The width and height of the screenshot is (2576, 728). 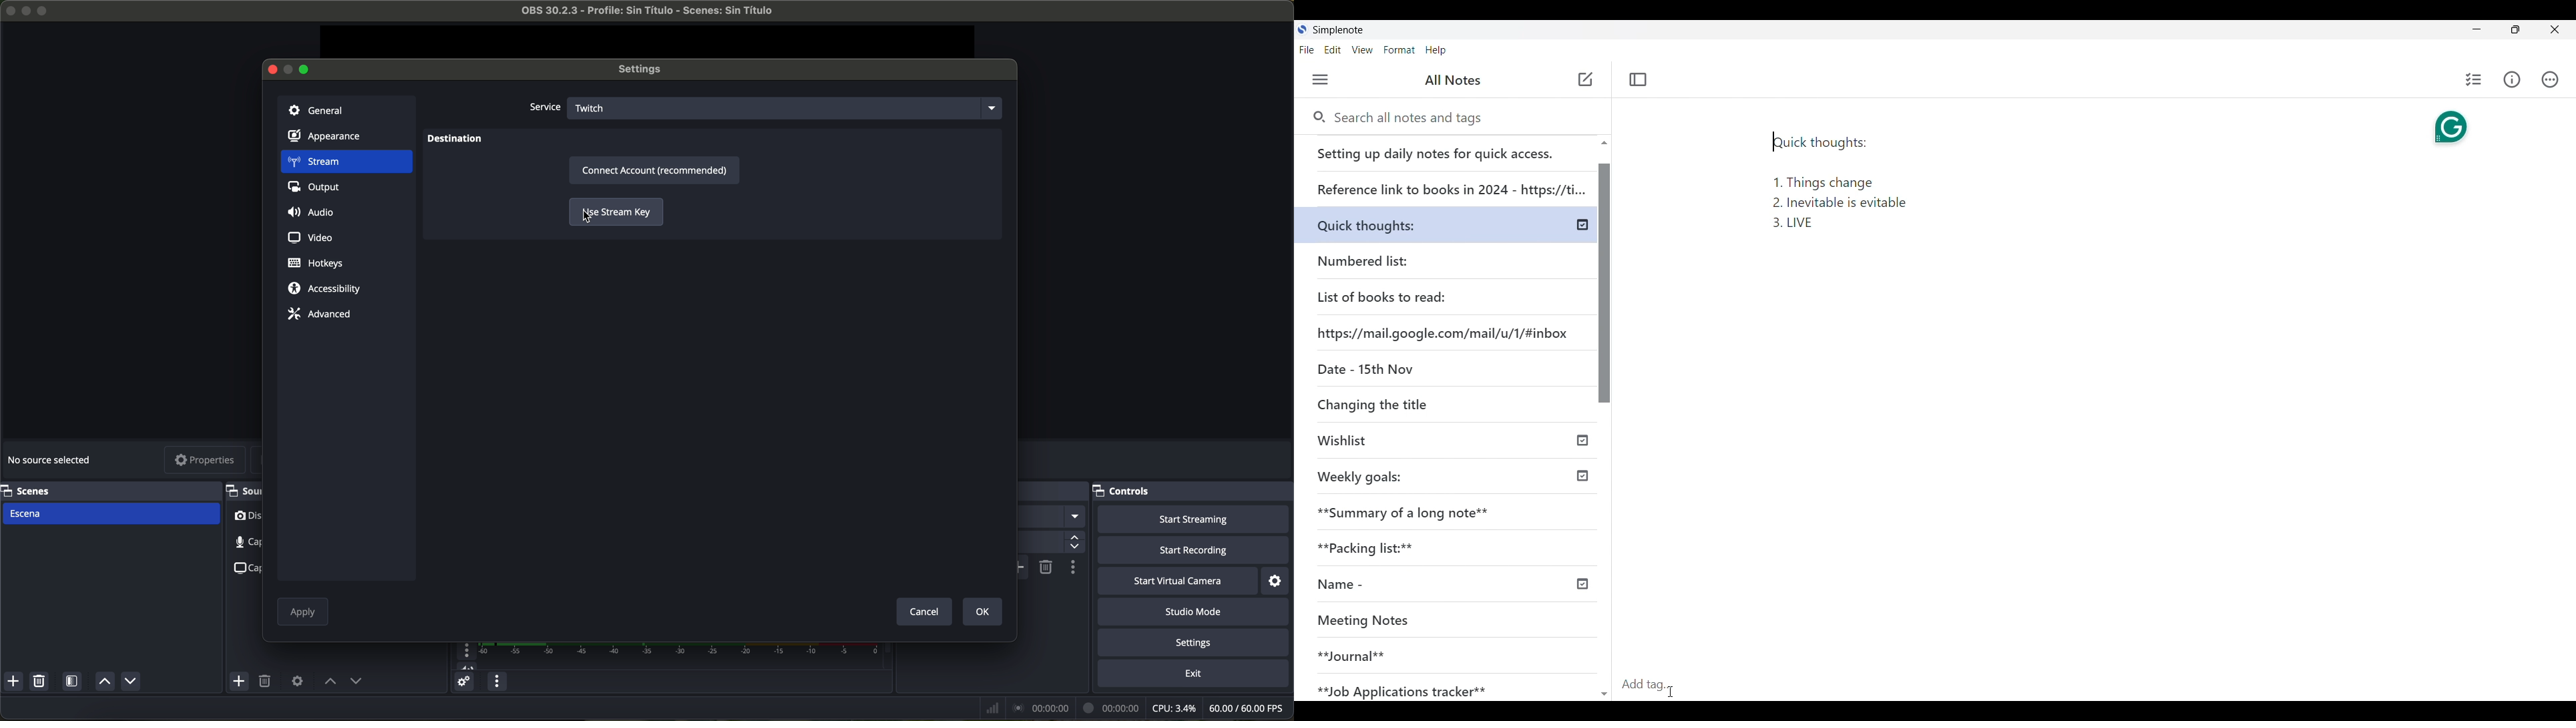 I want to click on Software logo, so click(x=1303, y=29).